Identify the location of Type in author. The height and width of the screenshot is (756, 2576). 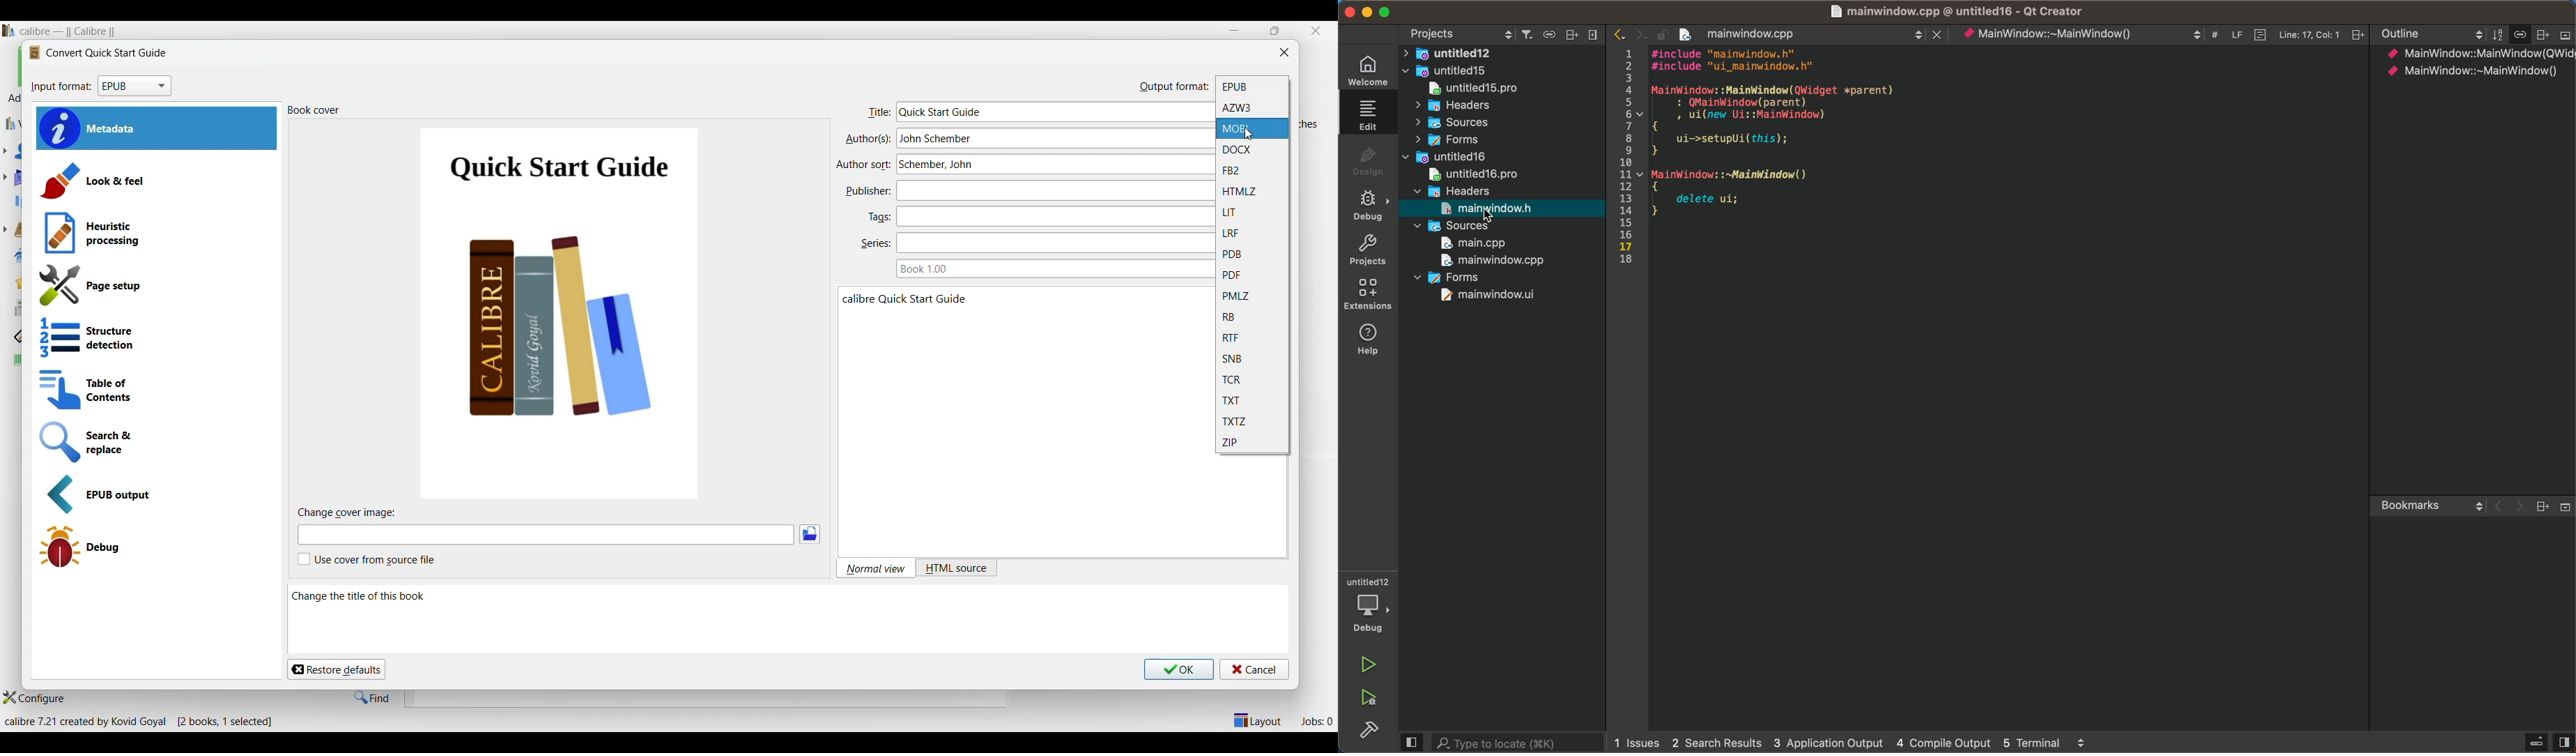
(1051, 138).